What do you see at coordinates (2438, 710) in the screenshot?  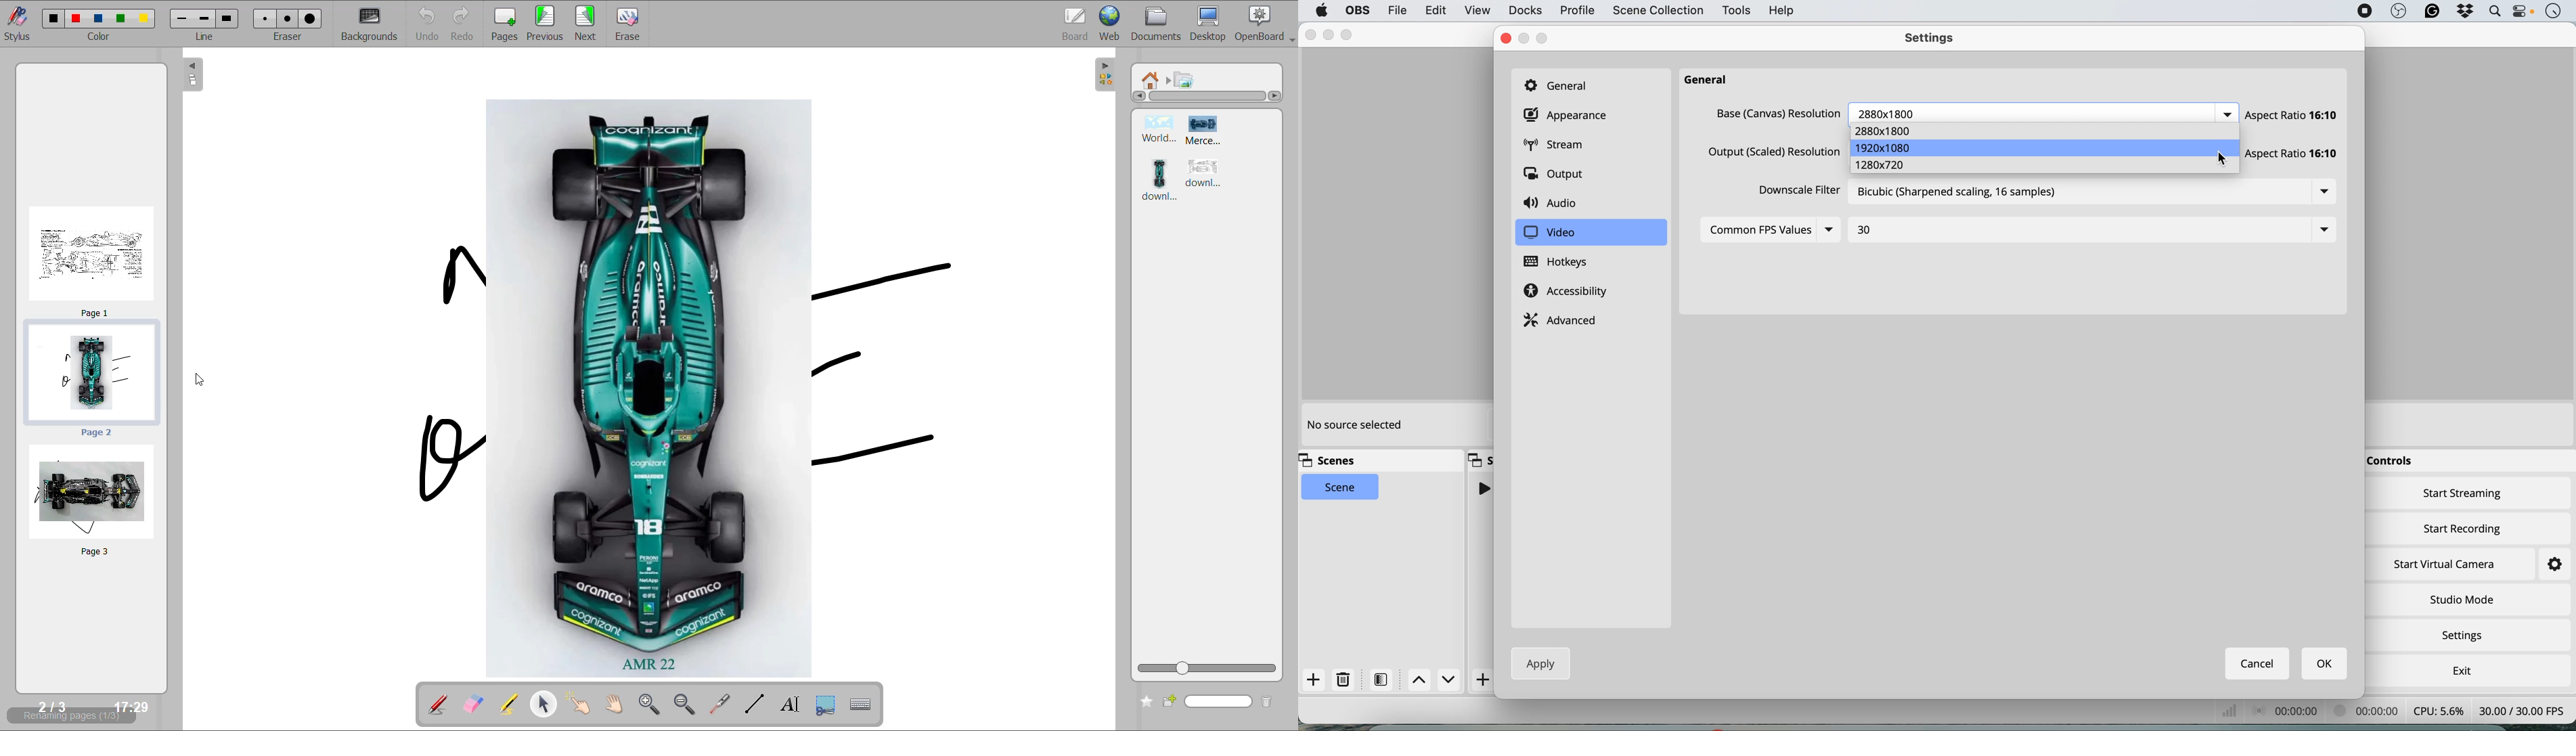 I see `cpu usage` at bounding box center [2438, 710].